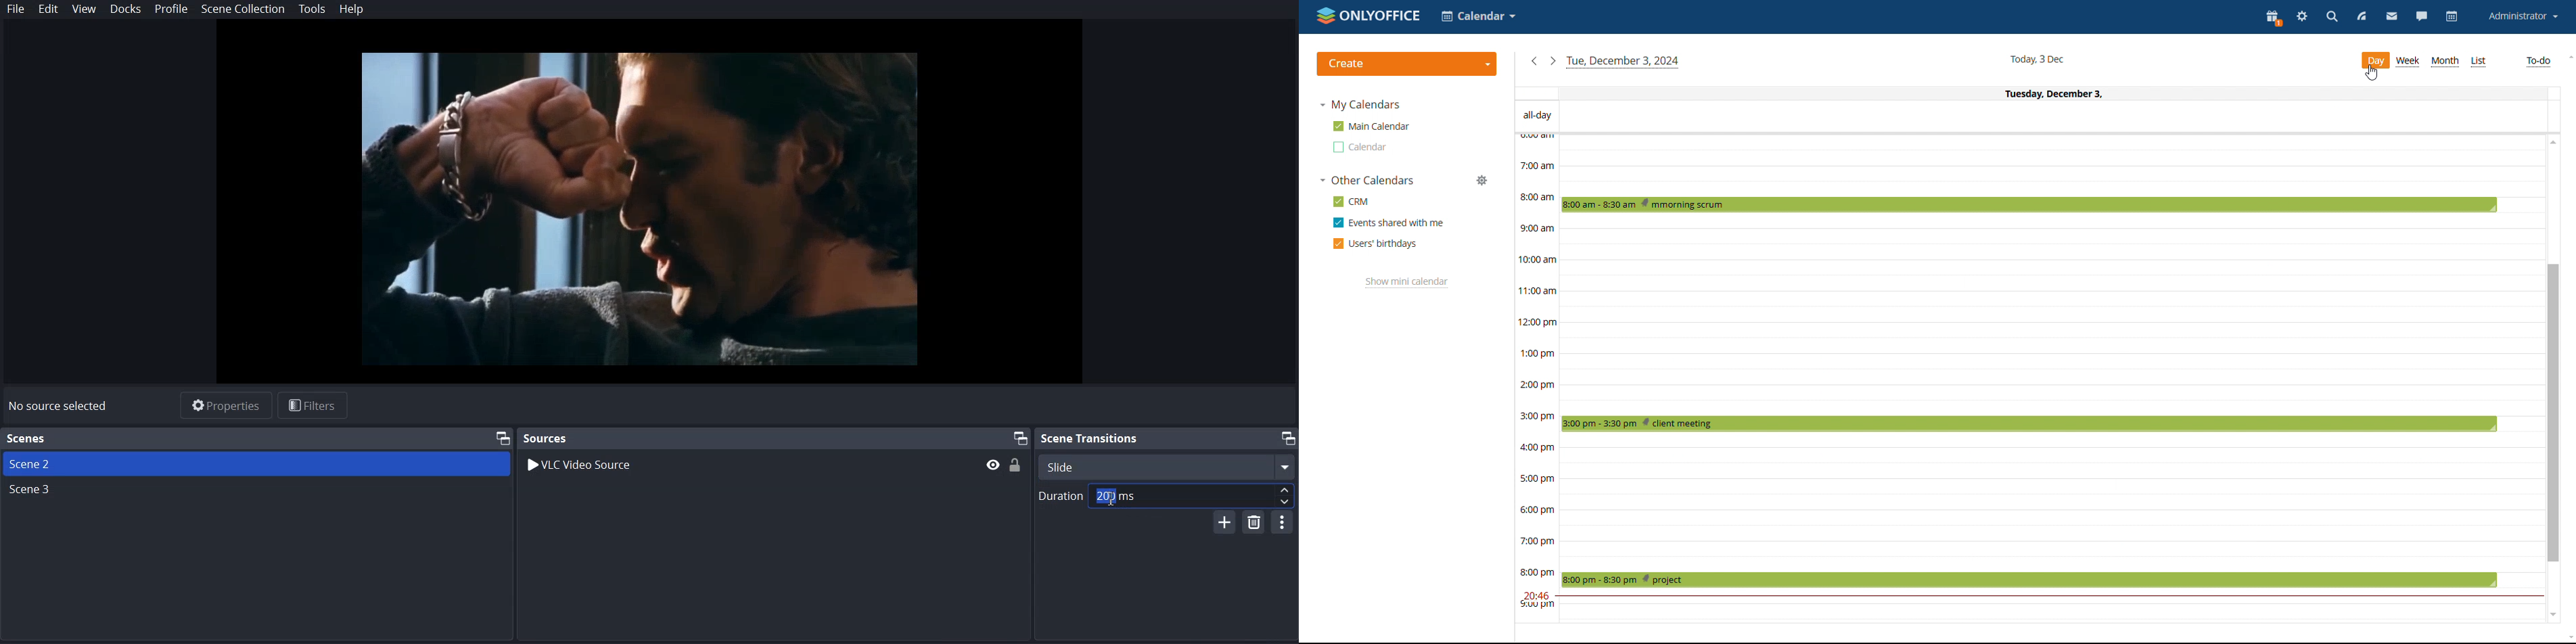  I want to click on View, so click(83, 9).